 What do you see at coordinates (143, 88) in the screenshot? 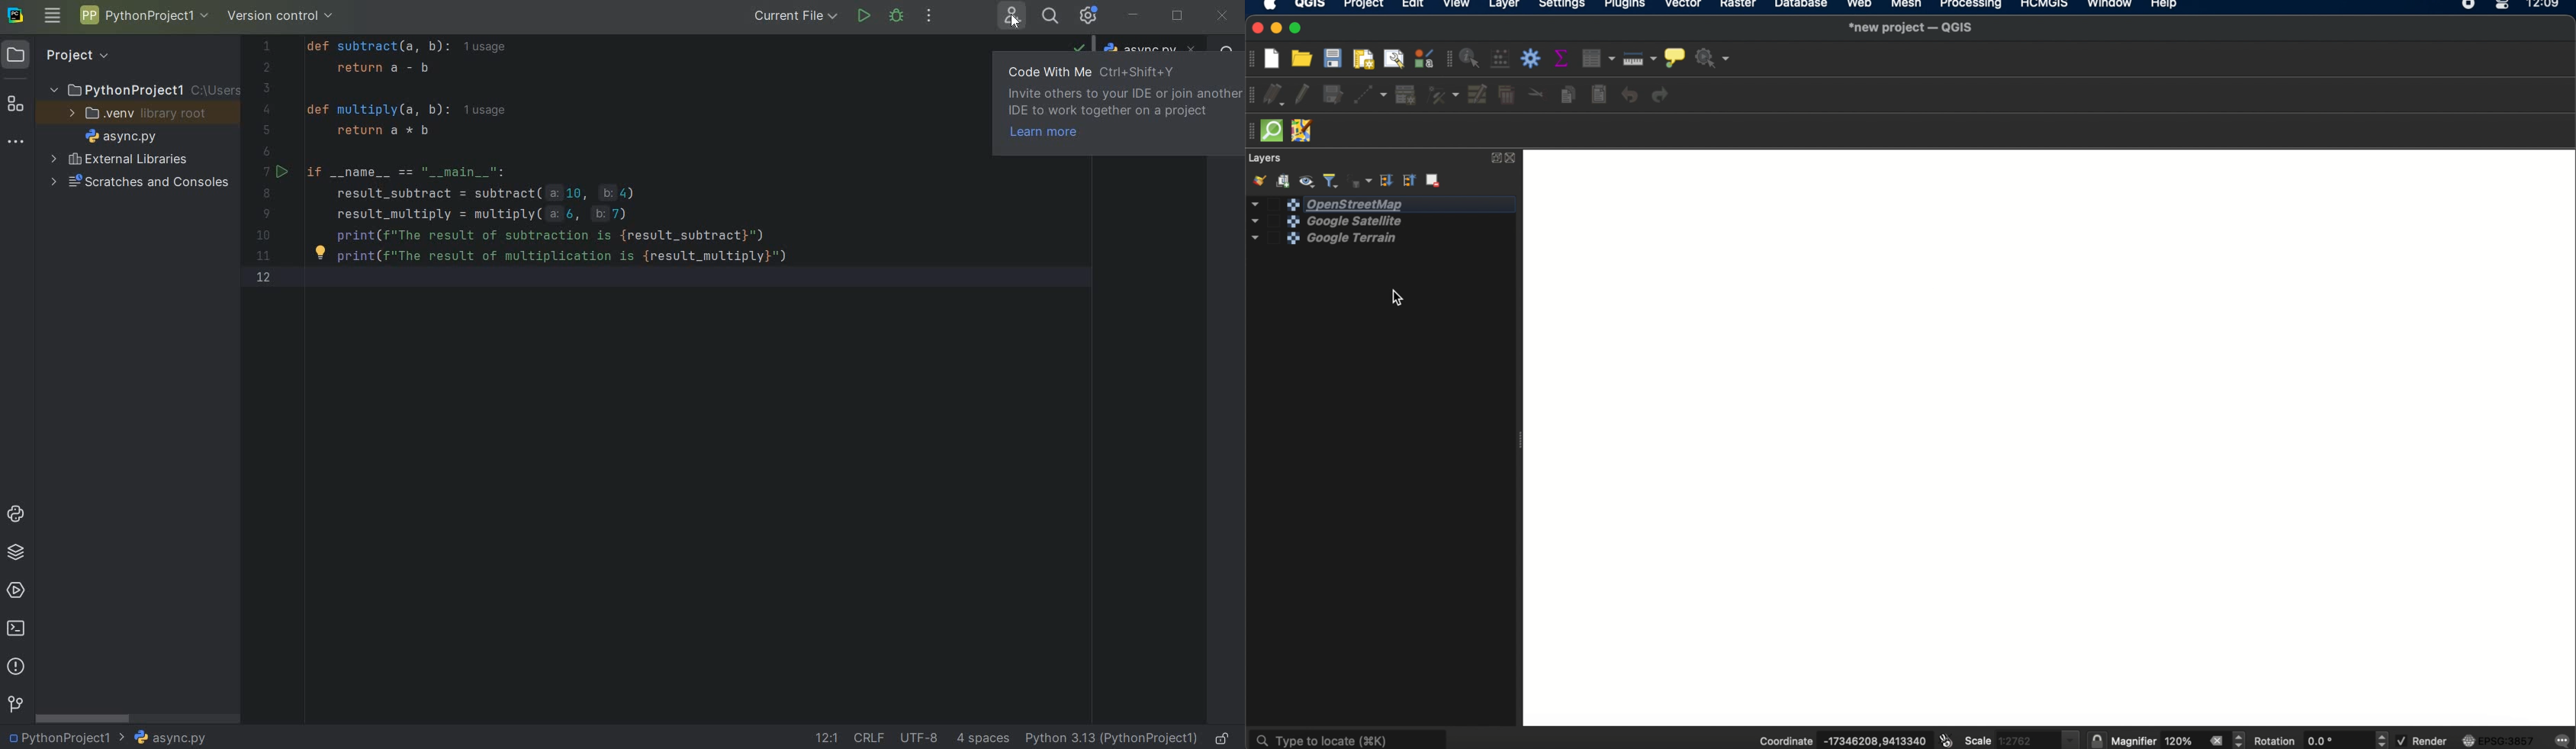
I see `PROJECT NAME` at bounding box center [143, 88].